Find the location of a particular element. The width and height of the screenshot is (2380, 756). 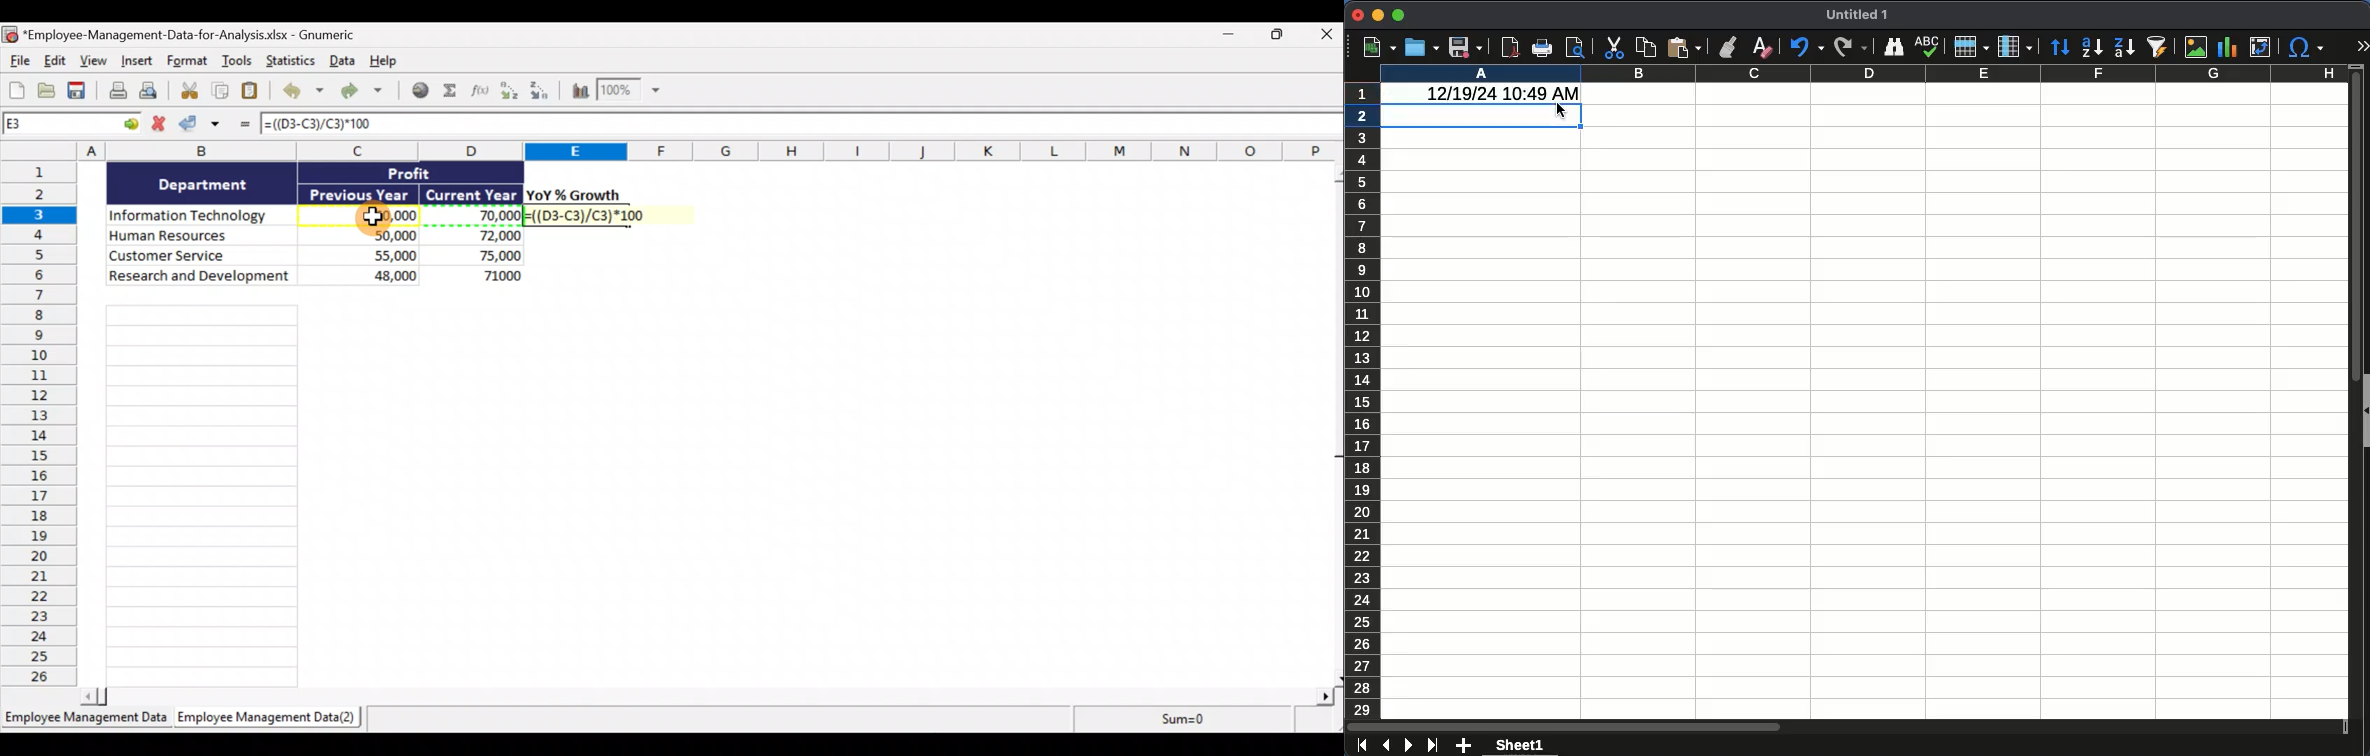

copy is located at coordinates (1645, 47).